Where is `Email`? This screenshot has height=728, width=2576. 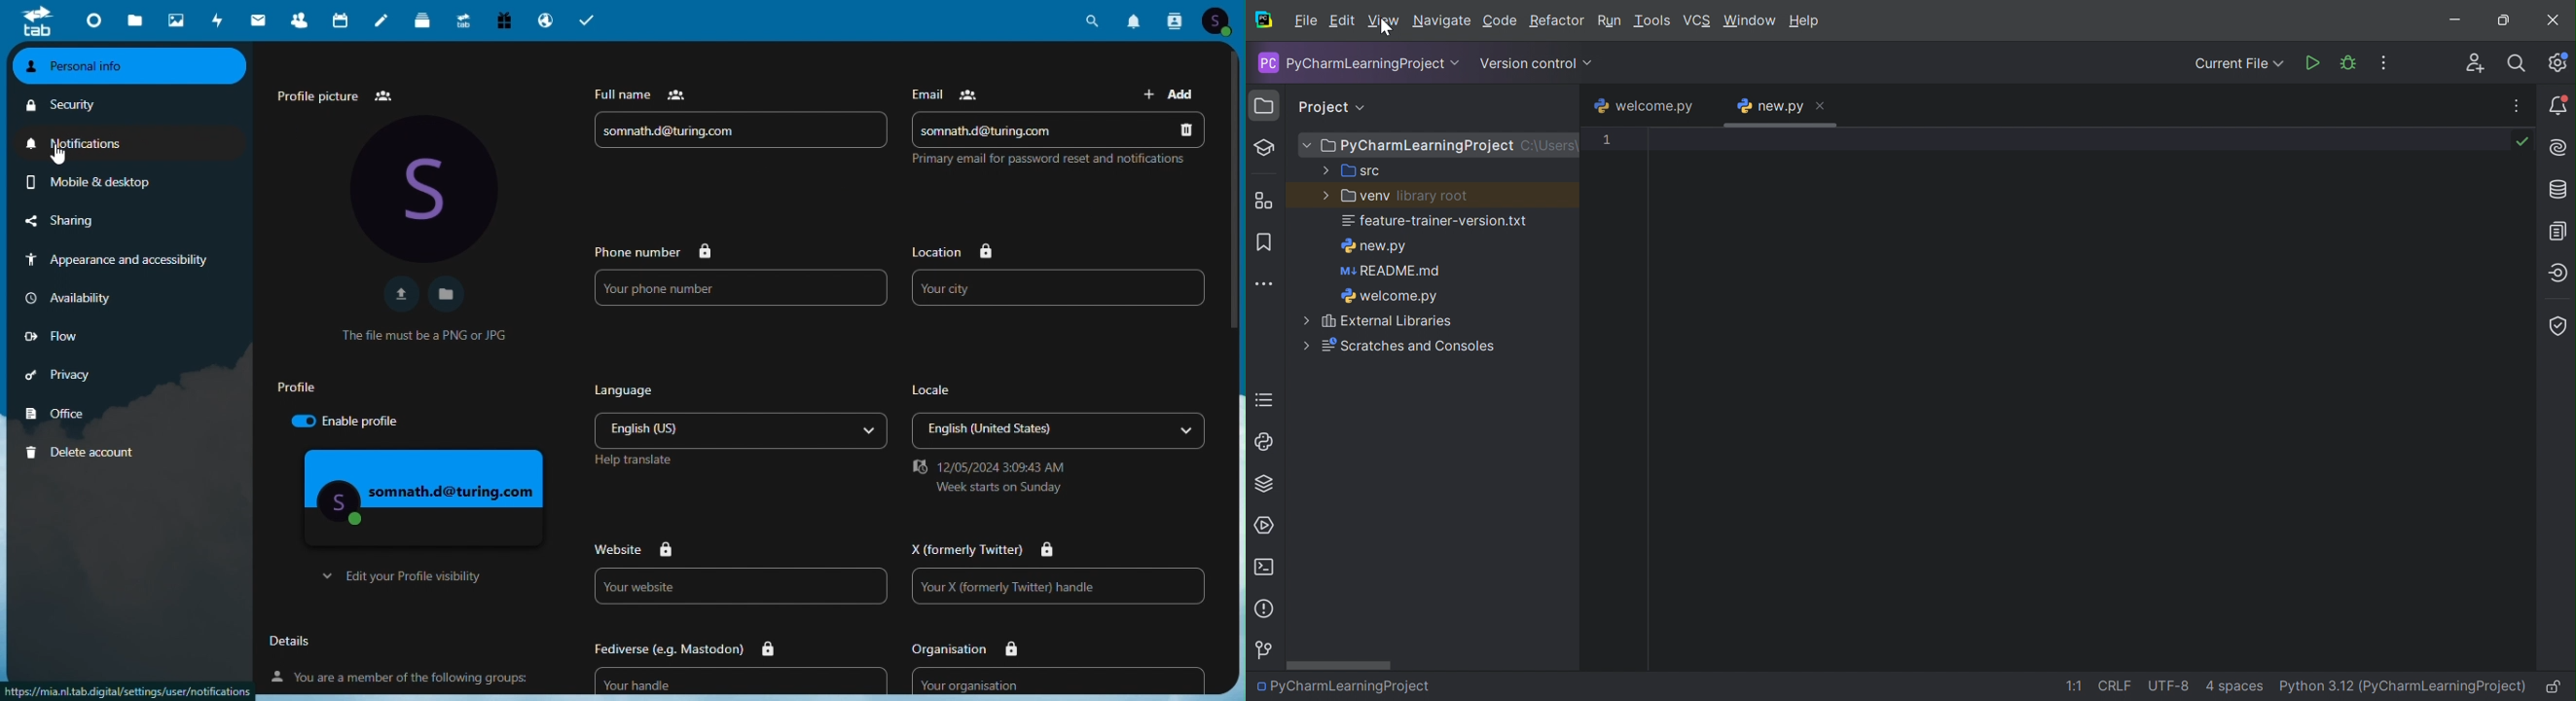
Email is located at coordinates (1054, 139).